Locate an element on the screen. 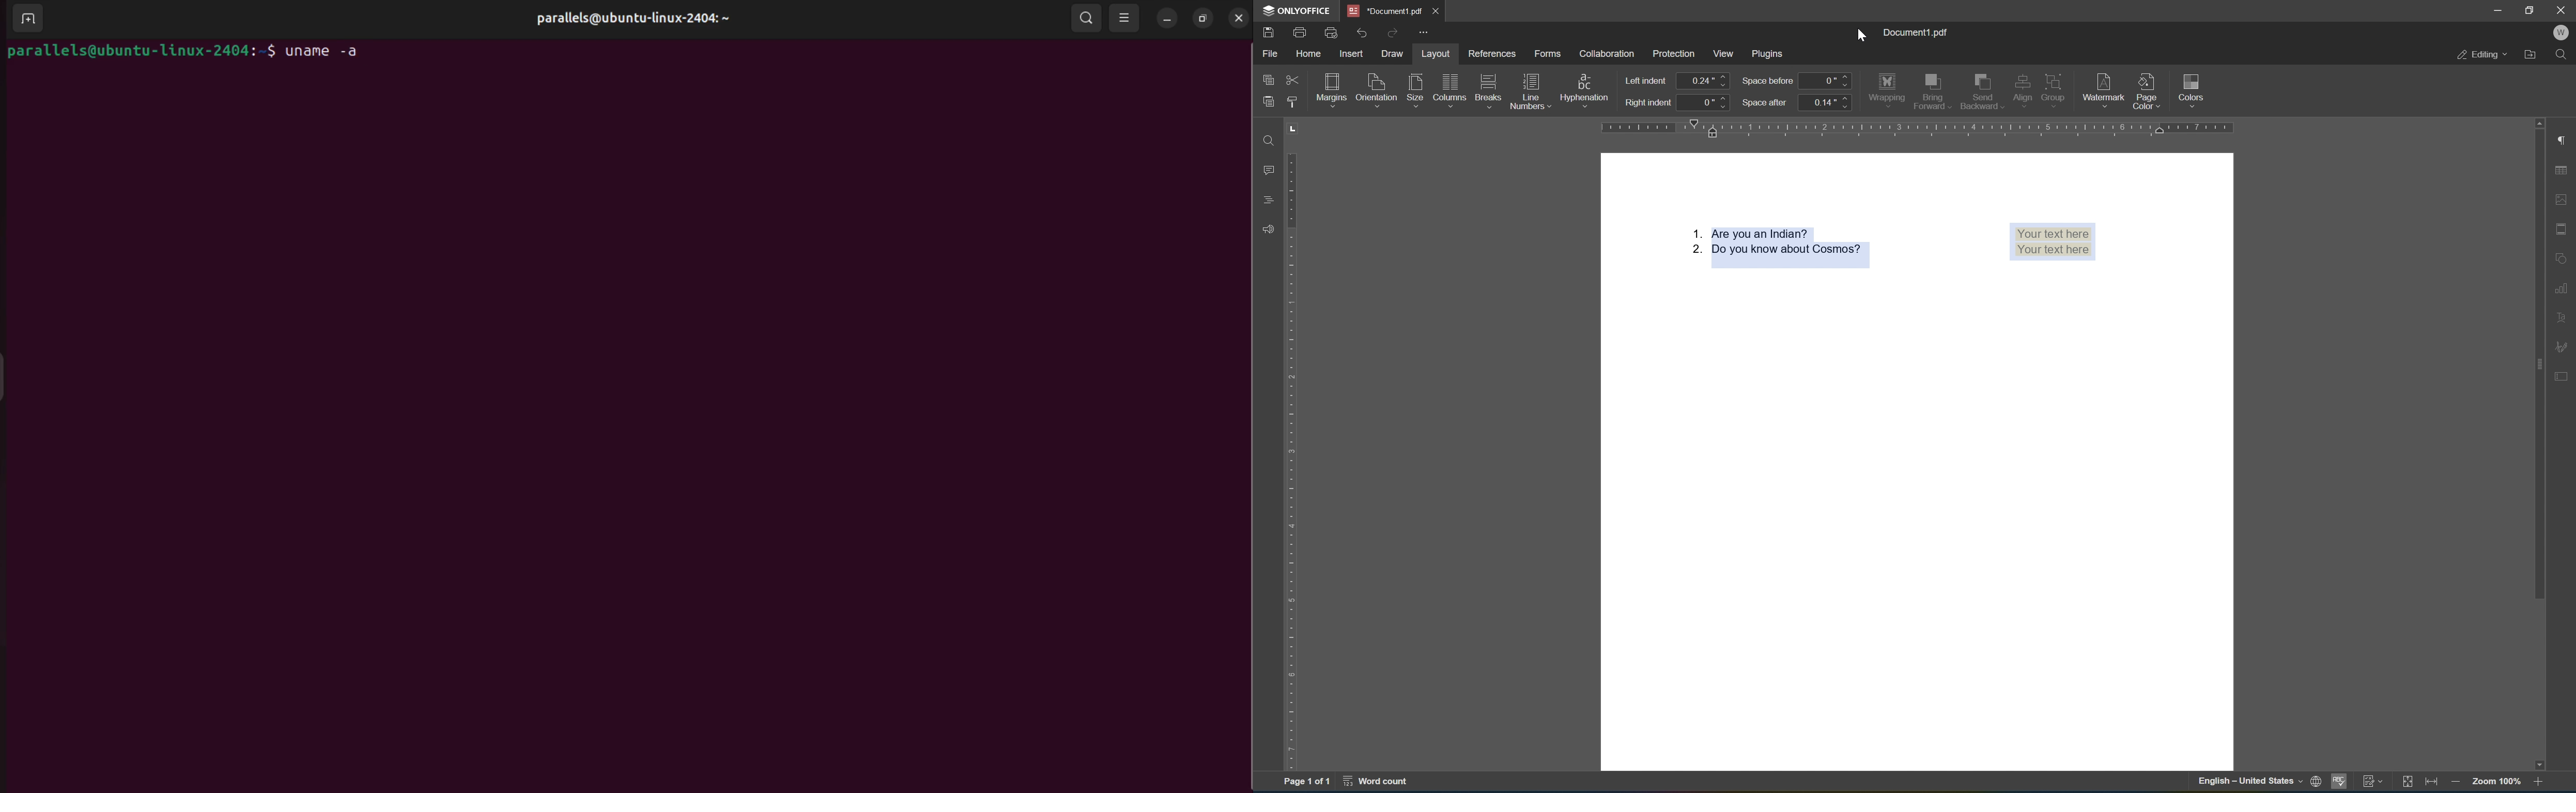 The image size is (2576, 812). document1 is located at coordinates (1385, 11).